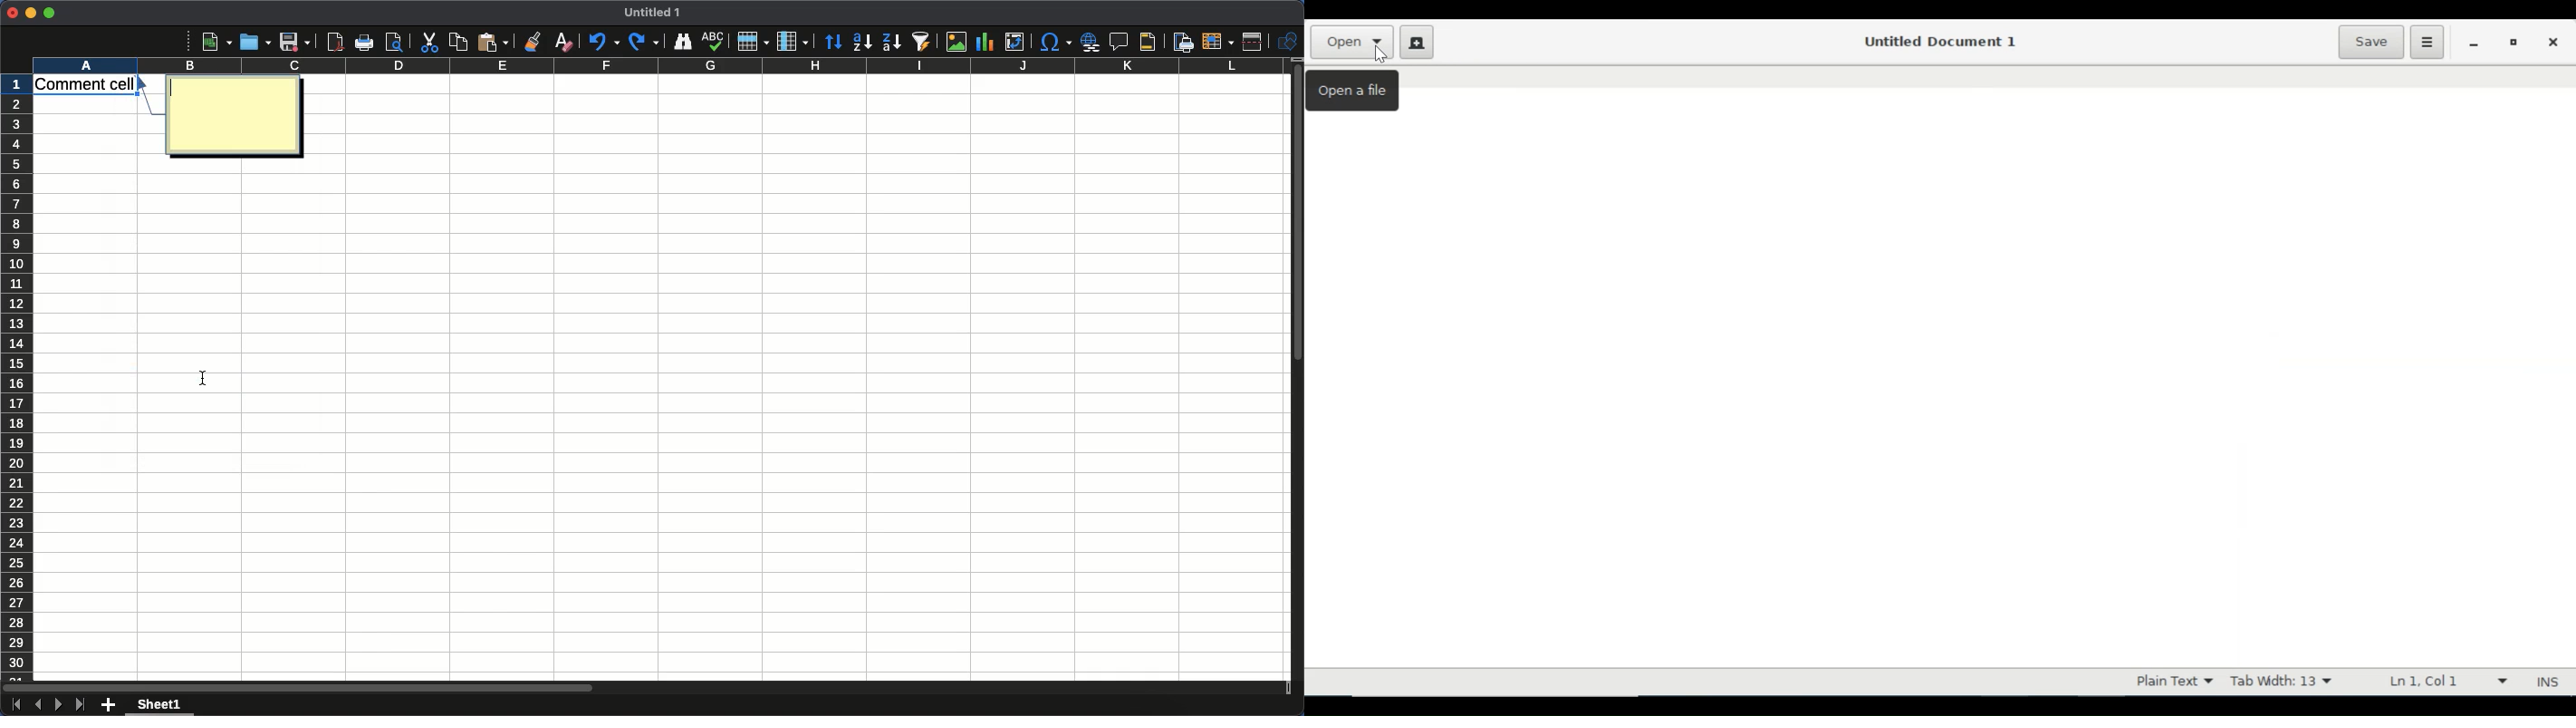  Describe the element at coordinates (431, 40) in the screenshot. I see `Cut` at that location.